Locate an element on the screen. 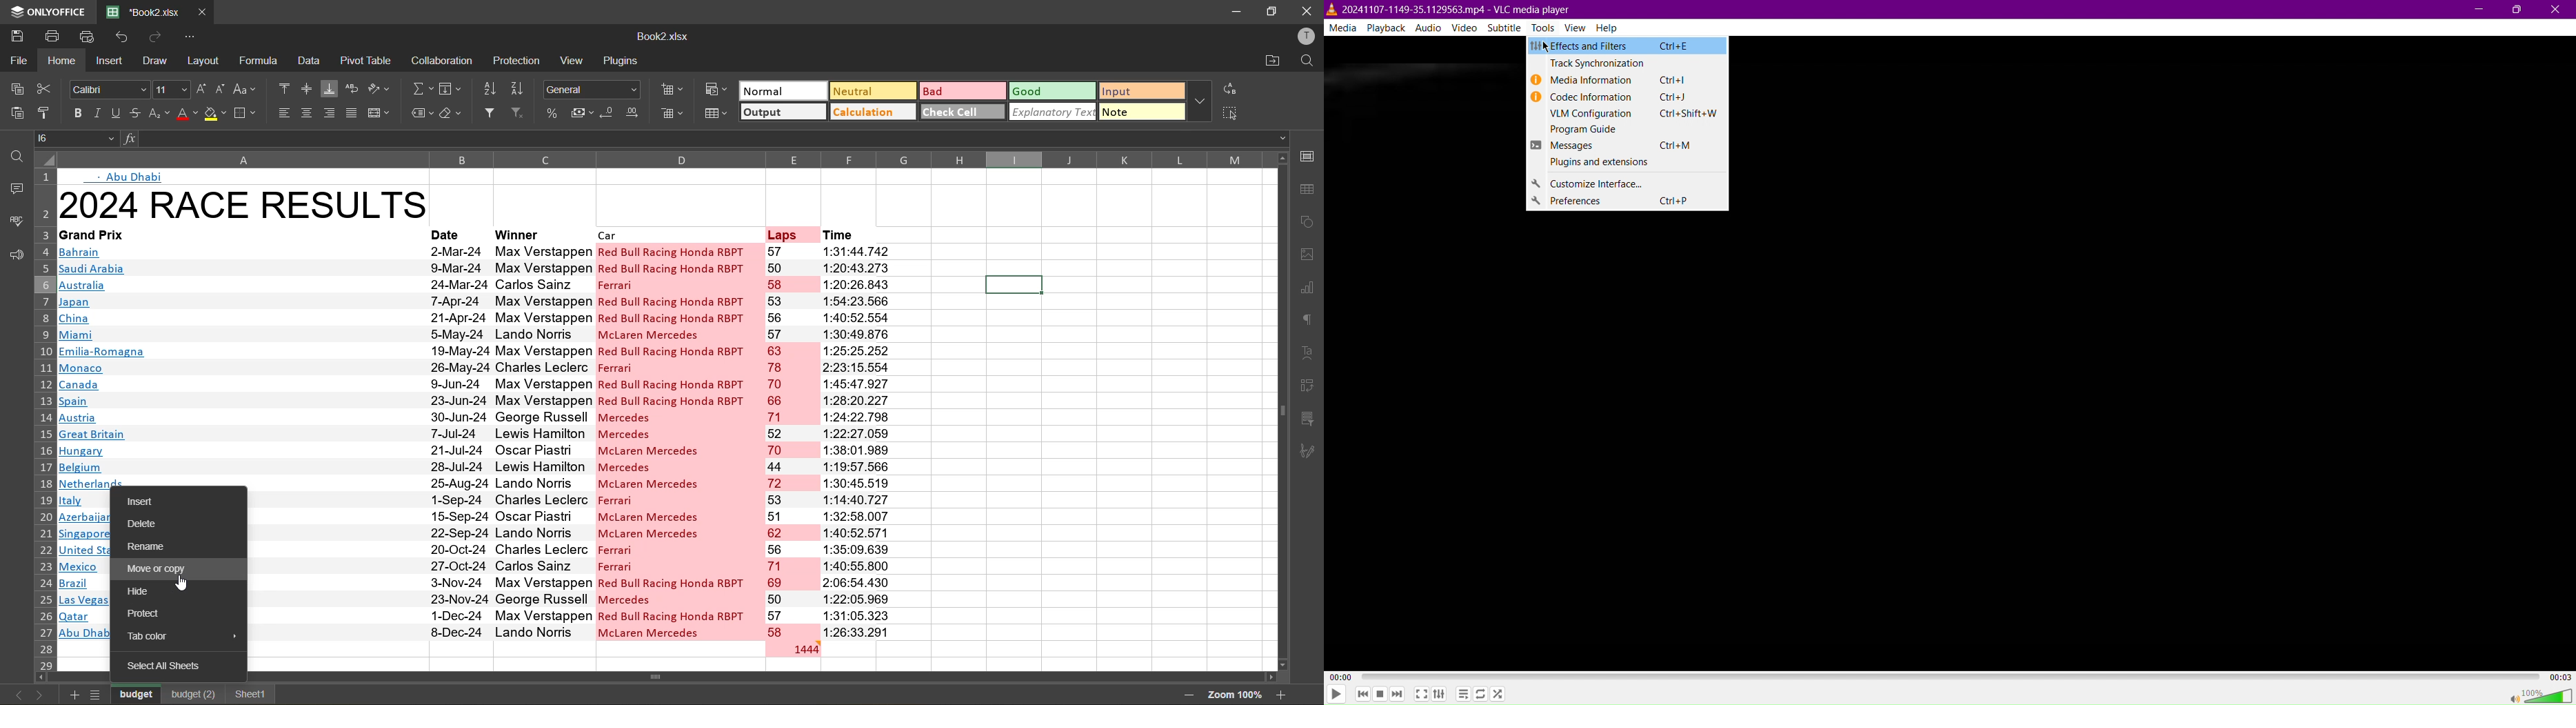  signature is located at coordinates (1311, 451).